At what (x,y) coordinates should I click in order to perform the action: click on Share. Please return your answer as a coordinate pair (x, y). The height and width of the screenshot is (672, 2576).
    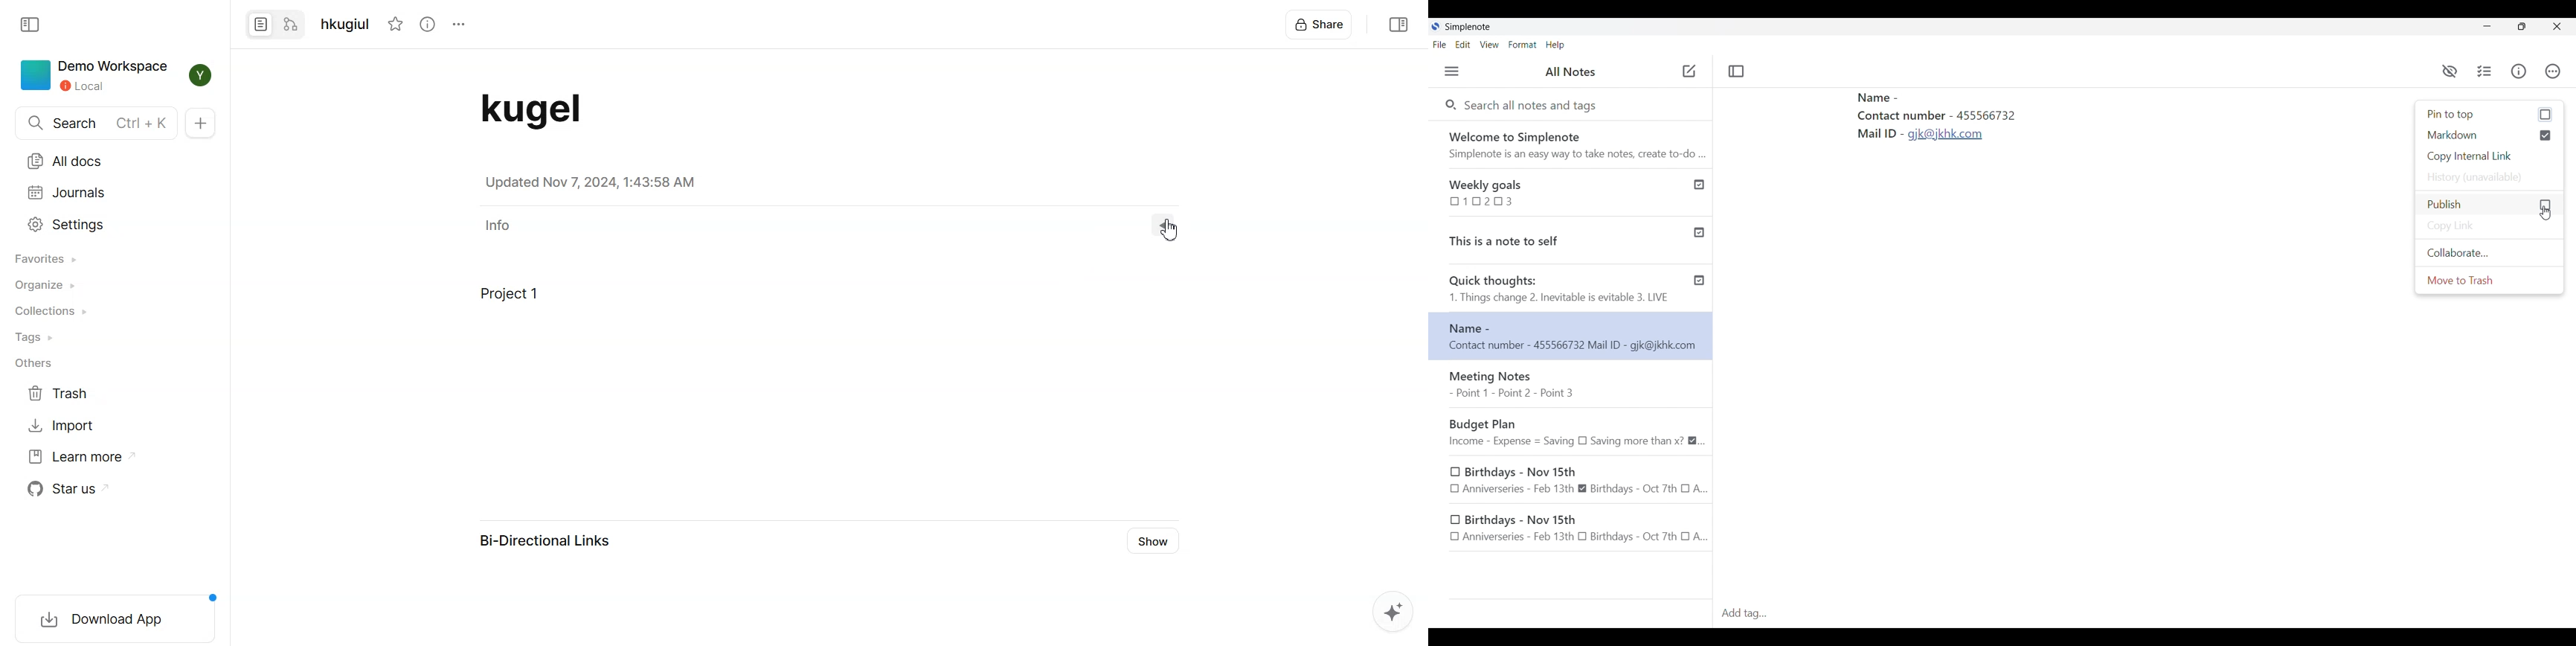
    Looking at the image, I should click on (1320, 25).